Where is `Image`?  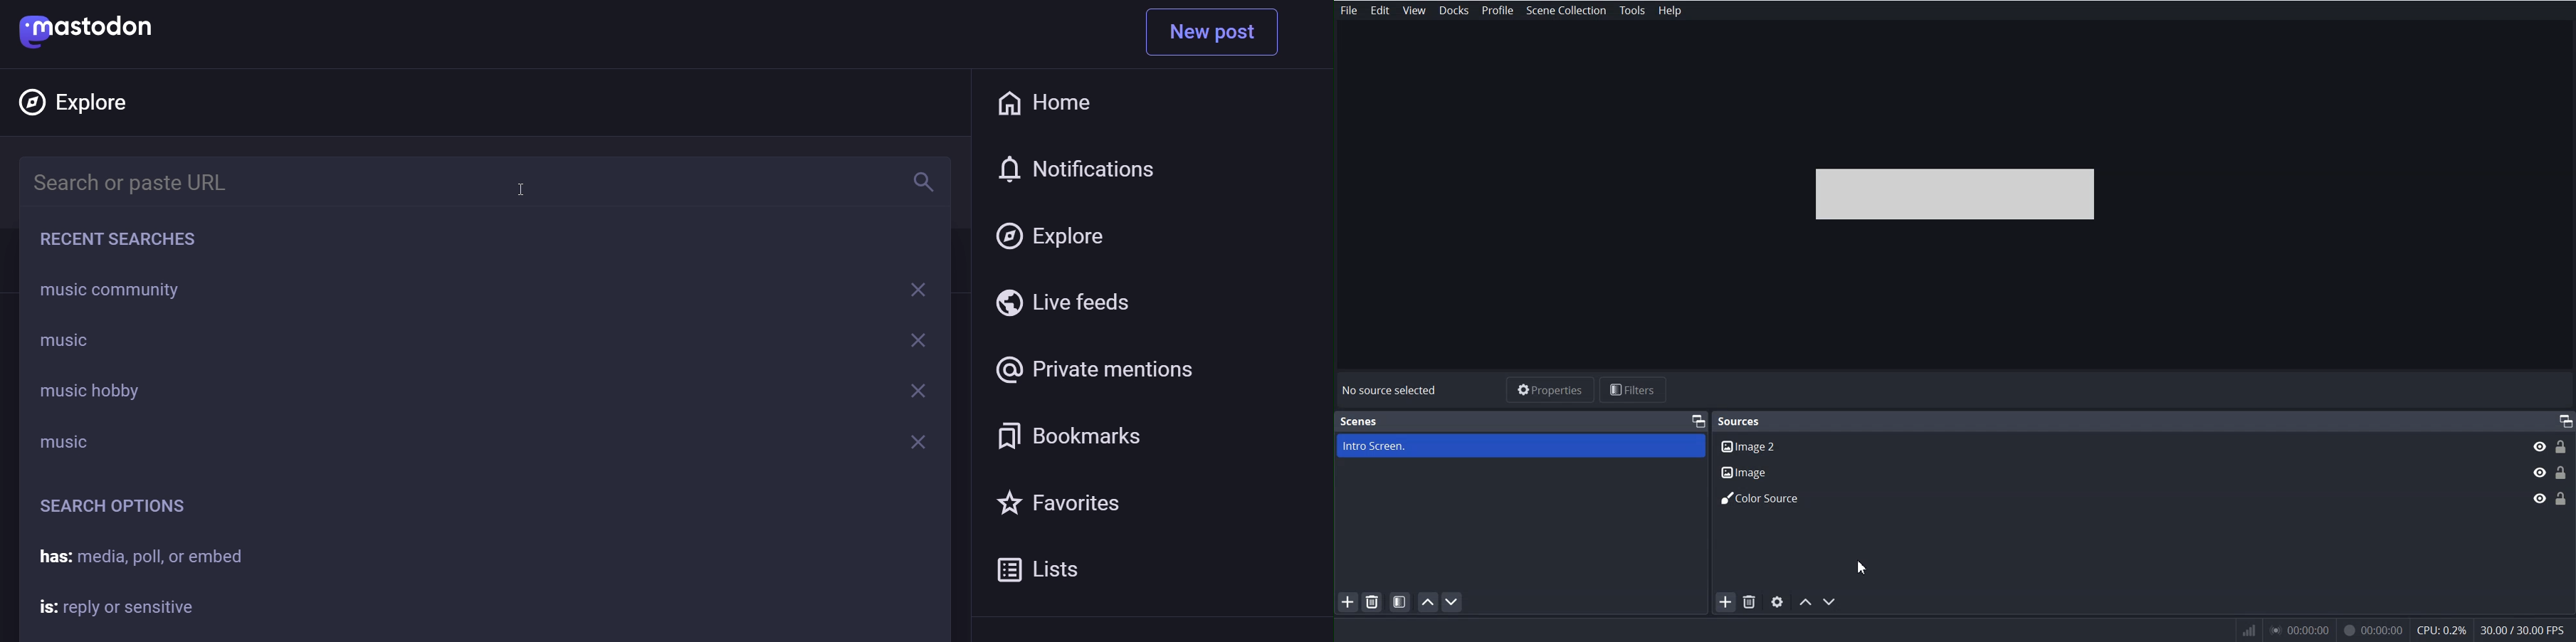
Image is located at coordinates (2114, 470).